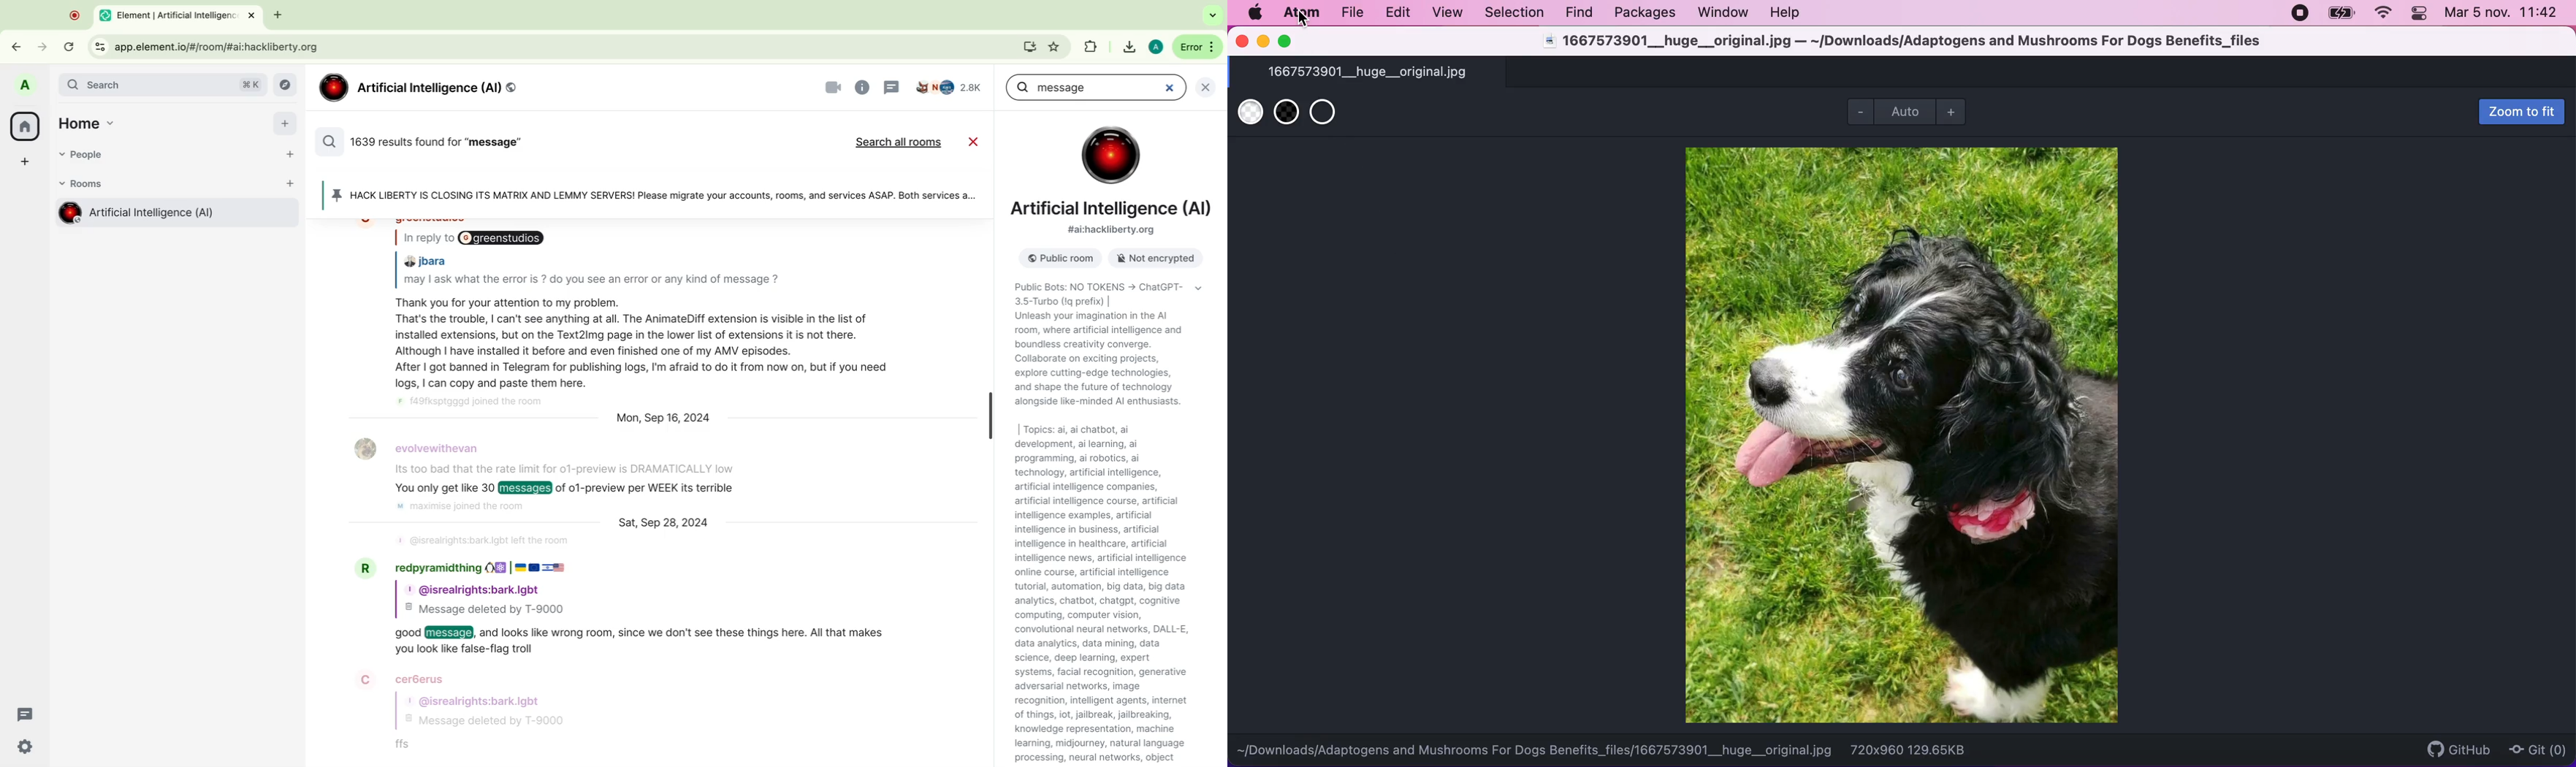  I want to click on view site information, so click(99, 47).